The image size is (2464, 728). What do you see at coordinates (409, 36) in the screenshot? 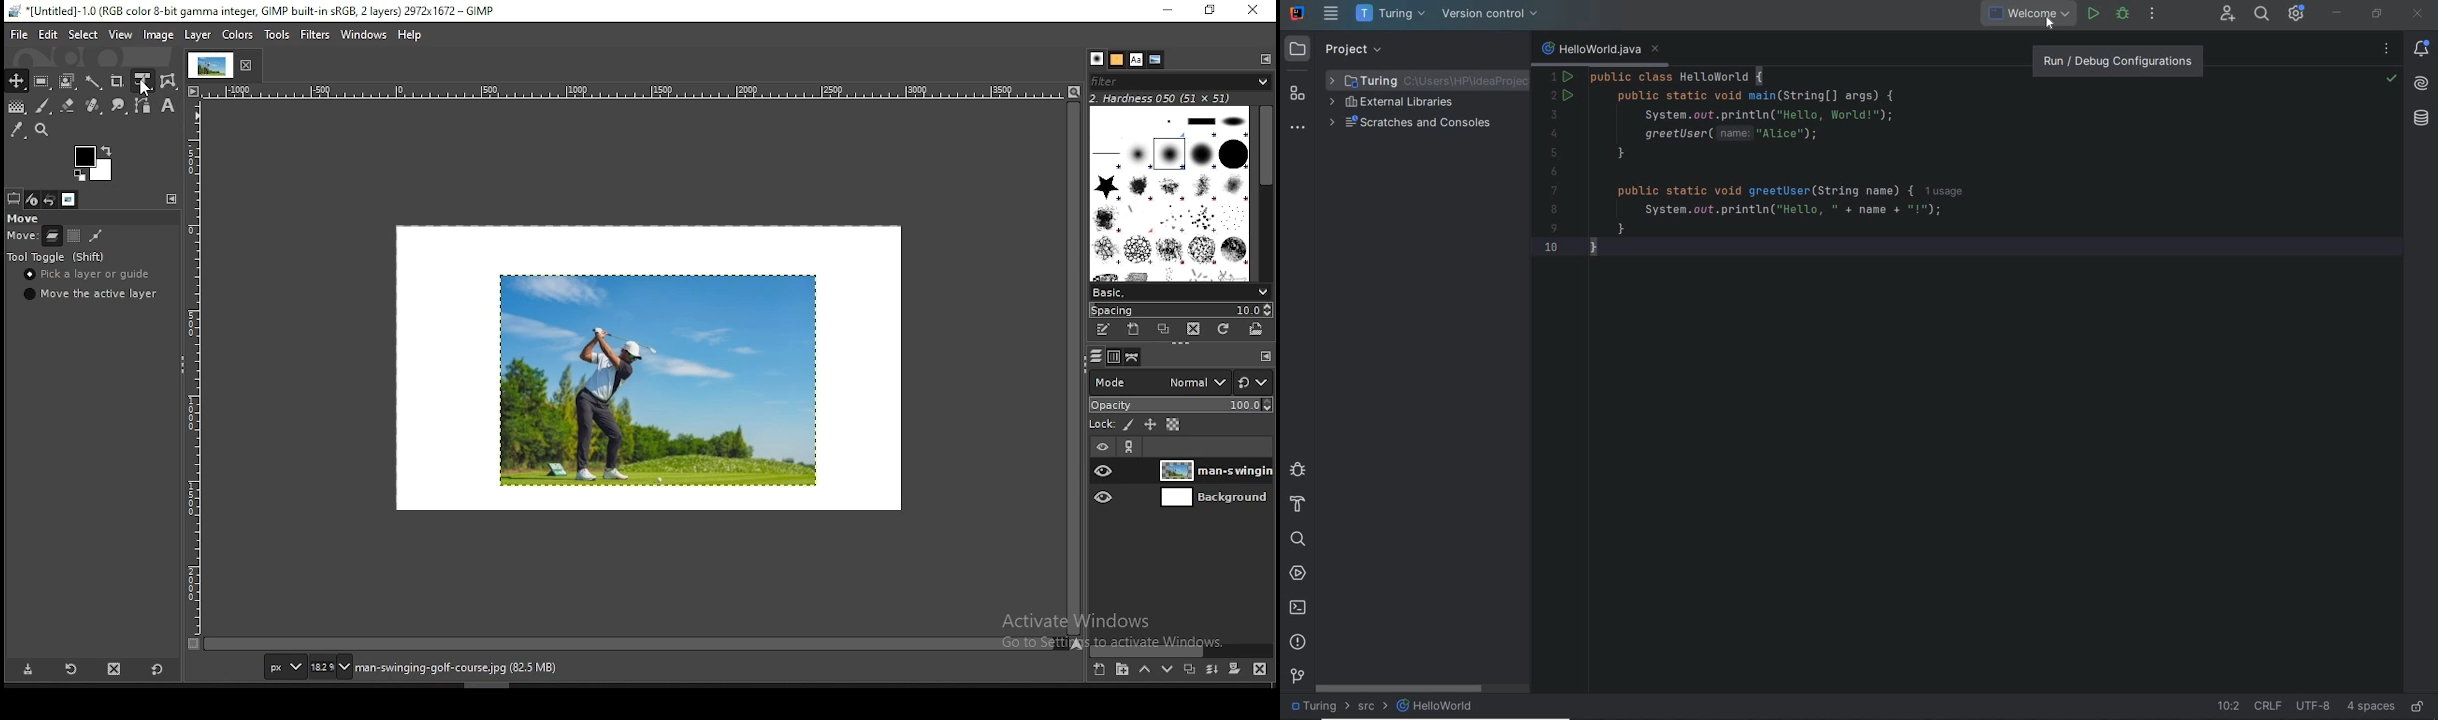
I see `help` at bounding box center [409, 36].